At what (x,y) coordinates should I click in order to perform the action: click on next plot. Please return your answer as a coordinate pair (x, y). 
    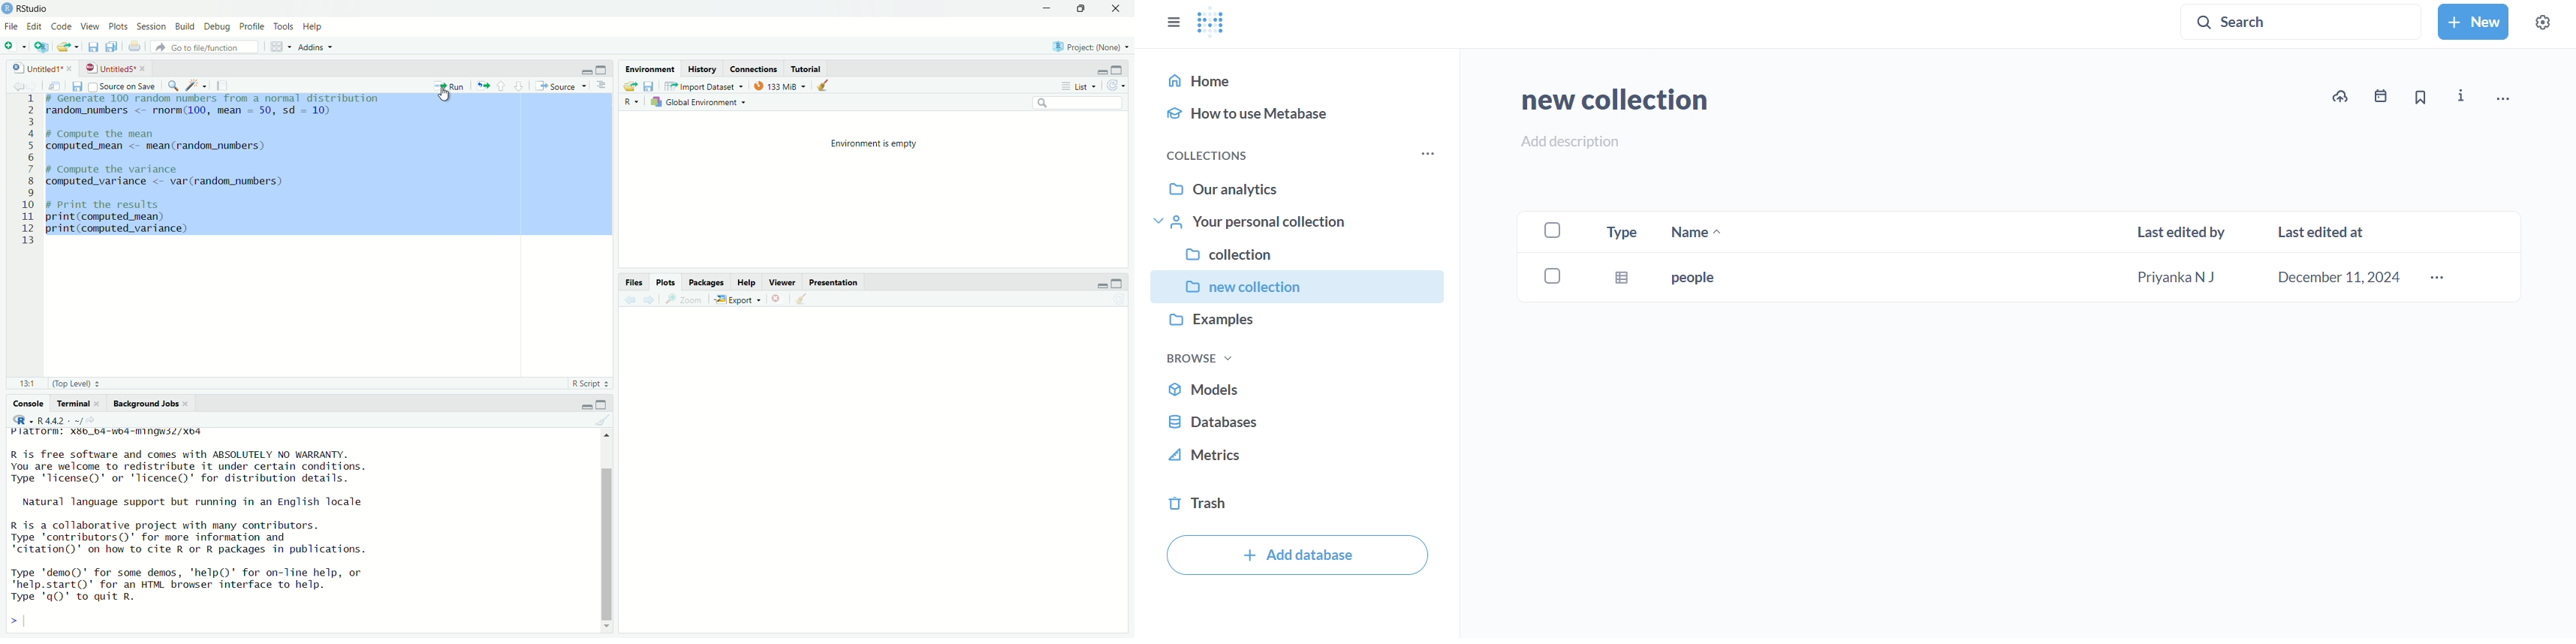
    Looking at the image, I should click on (651, 301).